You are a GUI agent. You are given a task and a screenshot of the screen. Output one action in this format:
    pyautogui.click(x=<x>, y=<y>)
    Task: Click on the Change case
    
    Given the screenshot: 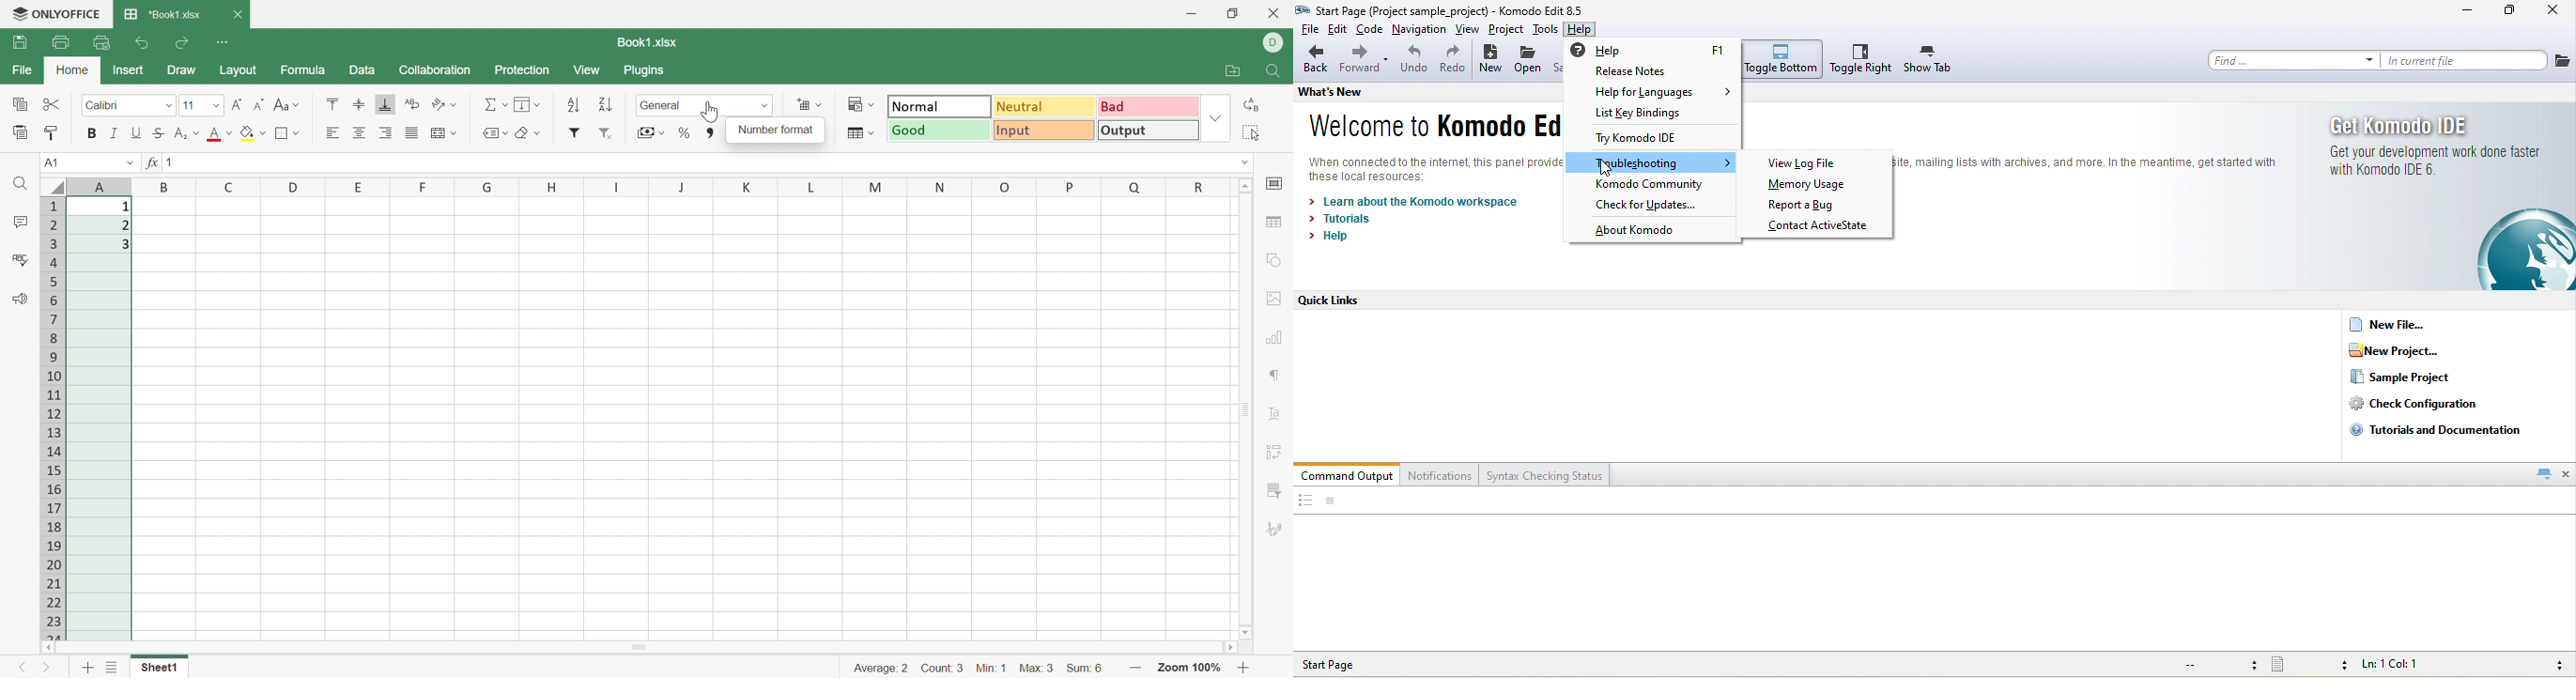 What is the action you would take?
    pyautogui.click(x=287, y=104)
    